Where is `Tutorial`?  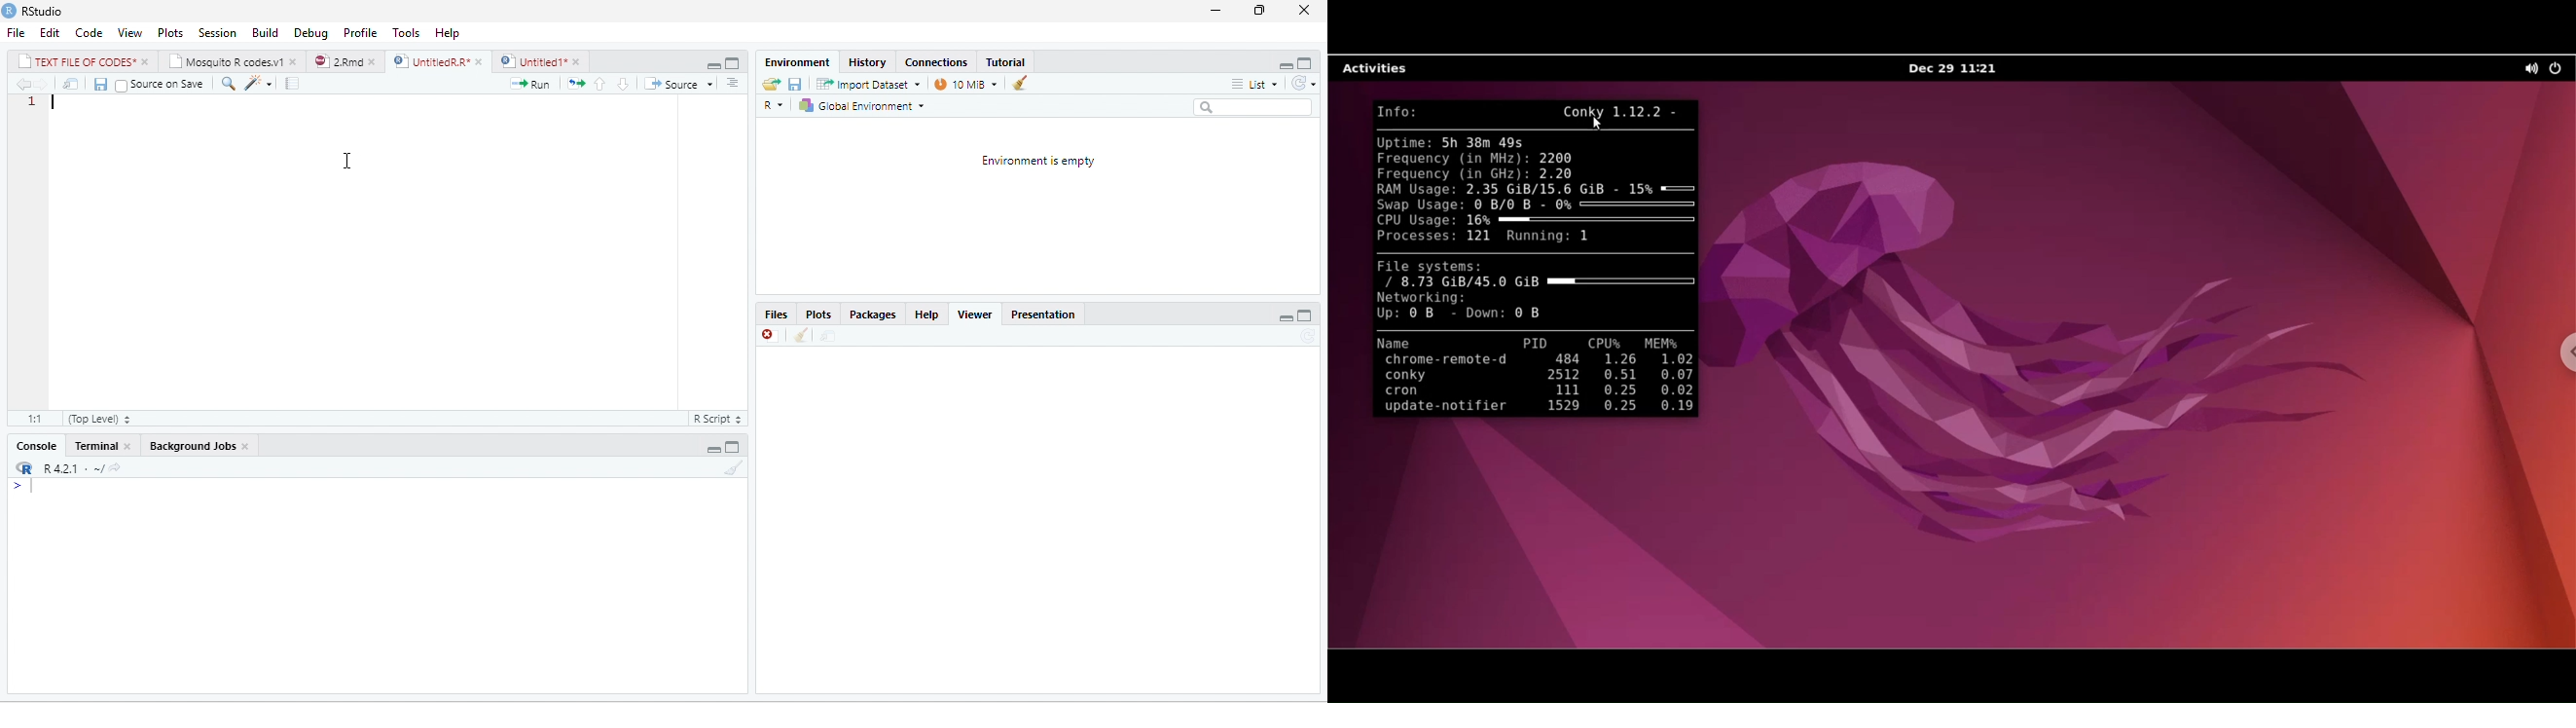
Tutorial is located at coordinates (1004, 60).